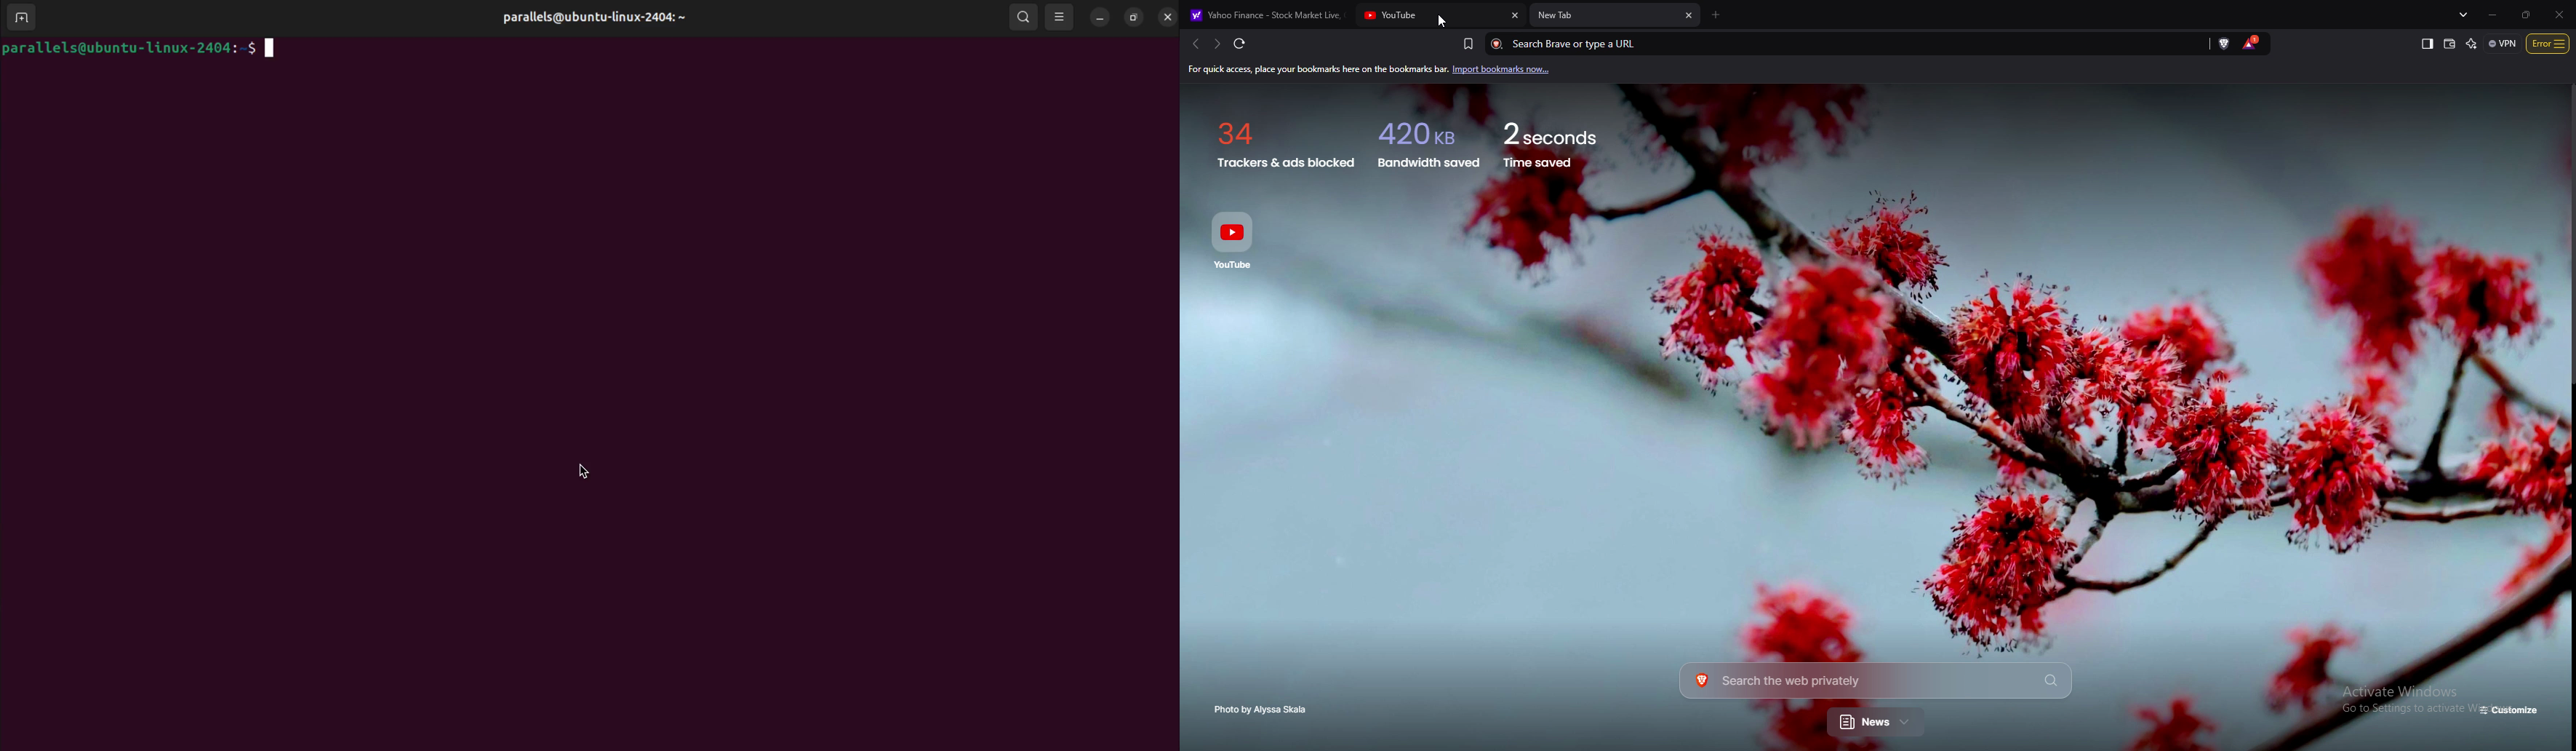  Describe the element at coordinates (589, 474) in the screenshot. I see `cursor` at that location.